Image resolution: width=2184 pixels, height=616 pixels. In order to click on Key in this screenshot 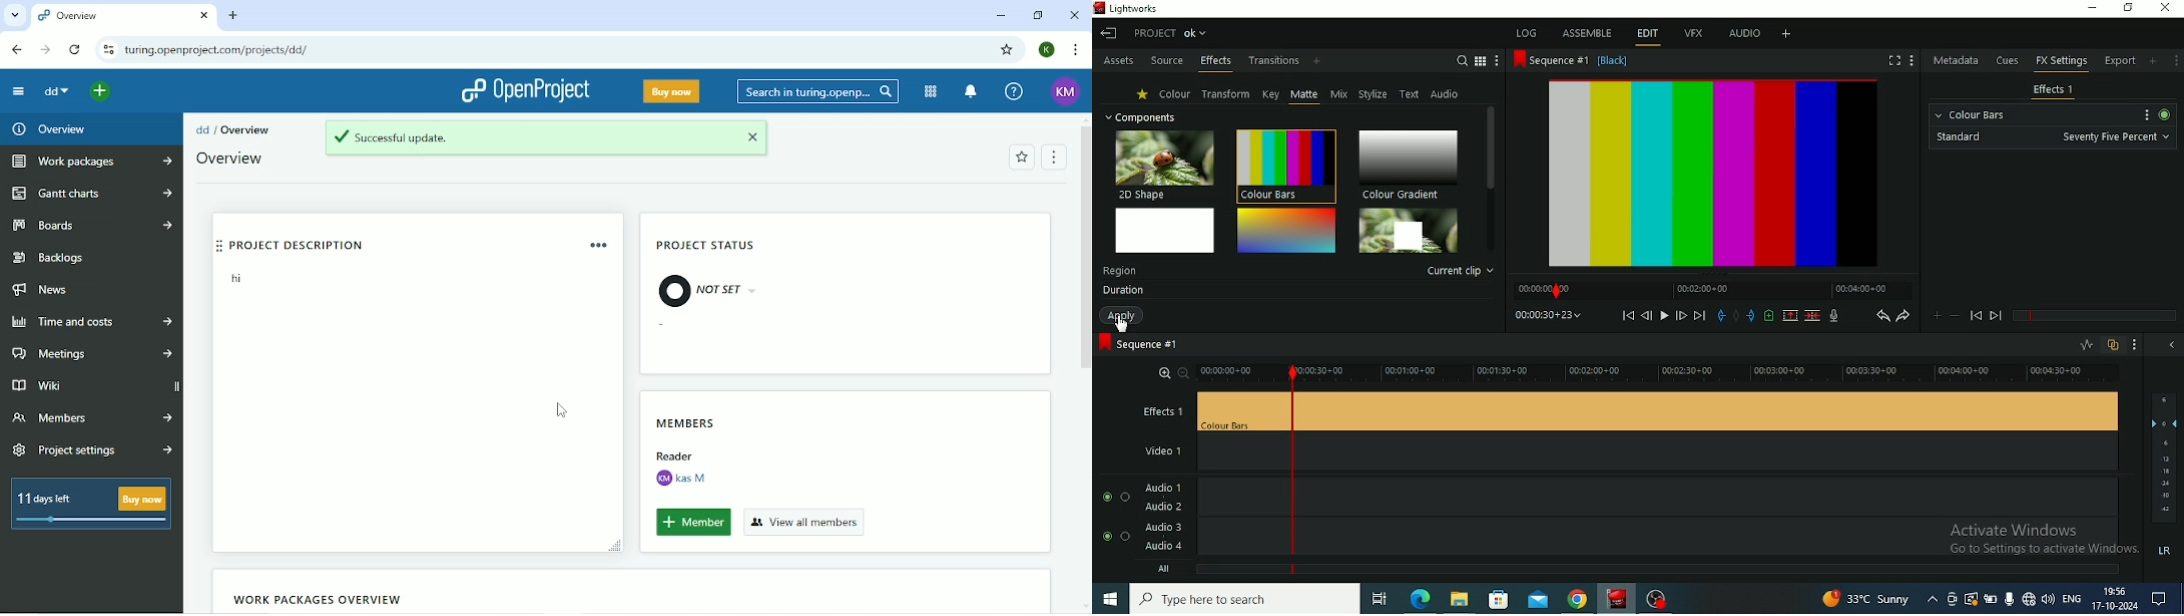, I will do `click(1270, 94)`.